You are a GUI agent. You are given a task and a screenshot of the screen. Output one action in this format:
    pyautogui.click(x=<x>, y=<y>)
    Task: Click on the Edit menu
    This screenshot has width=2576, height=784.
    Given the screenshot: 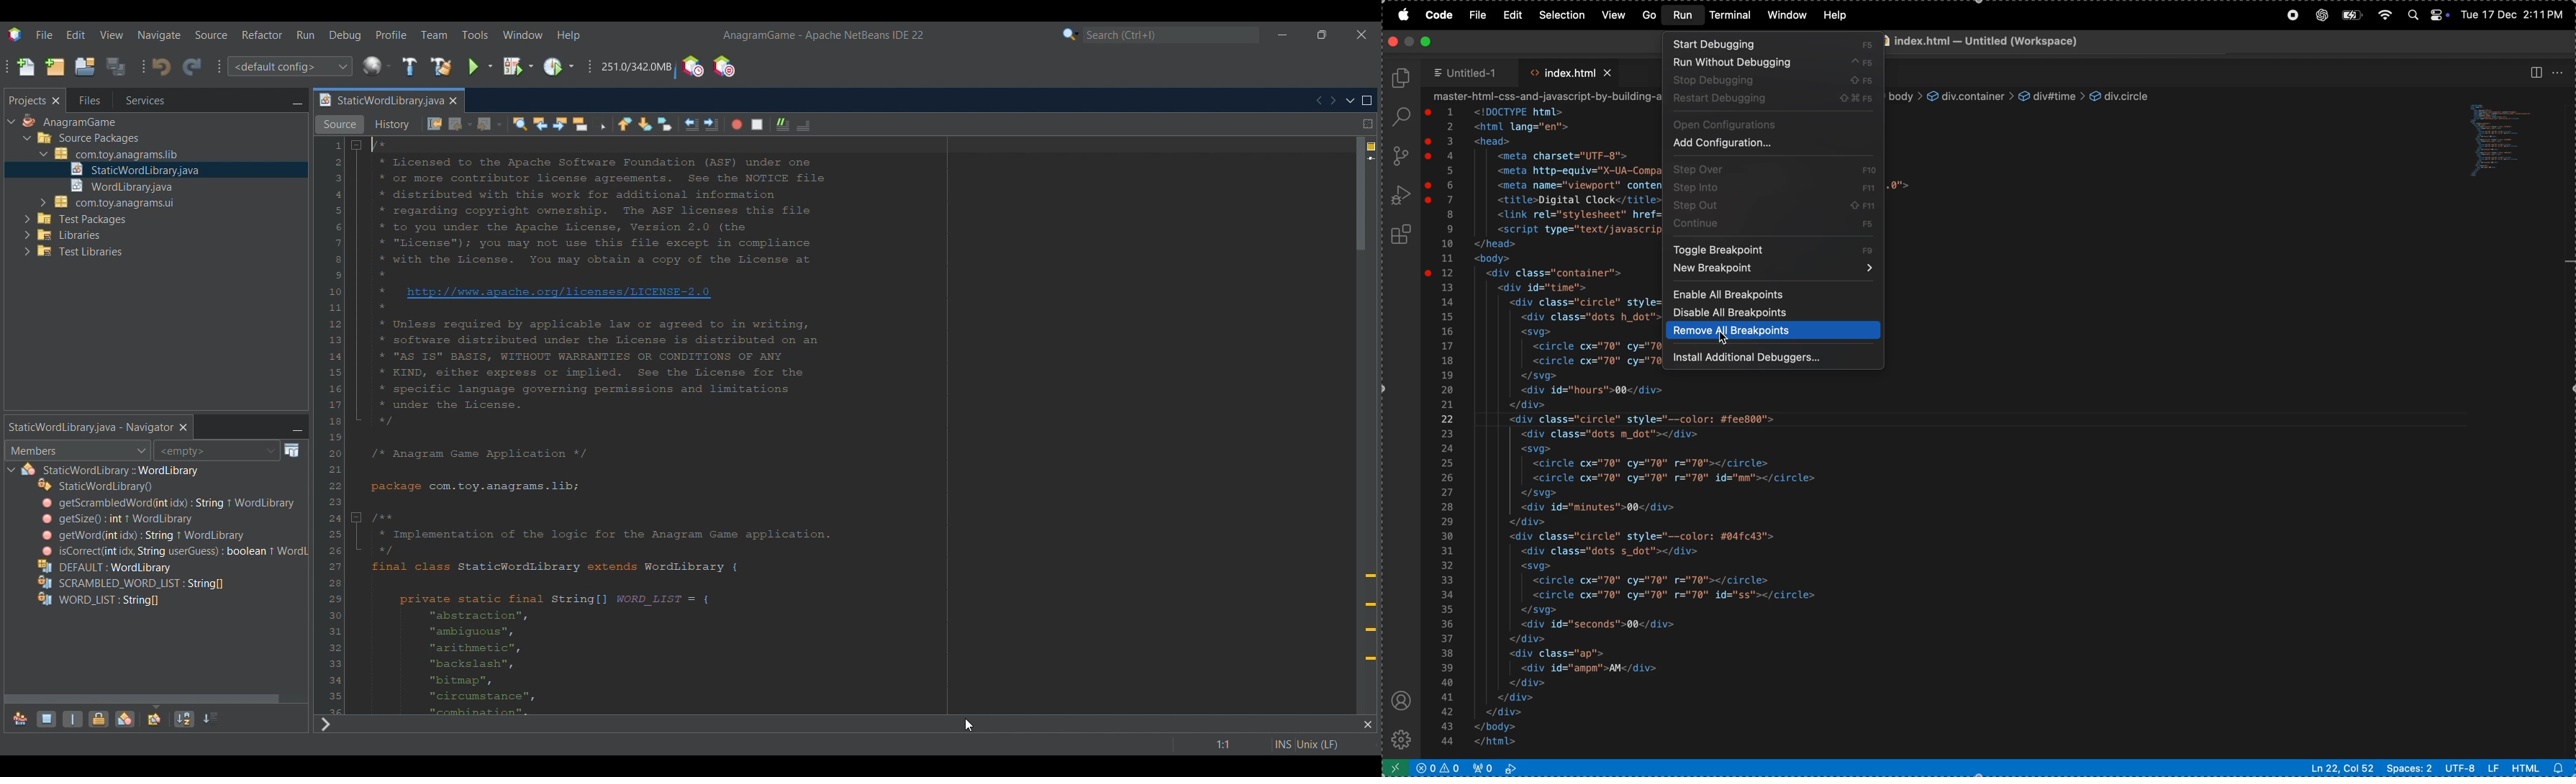 What is the action you would take?
    pyautogui.click(x=76, y=33)
    